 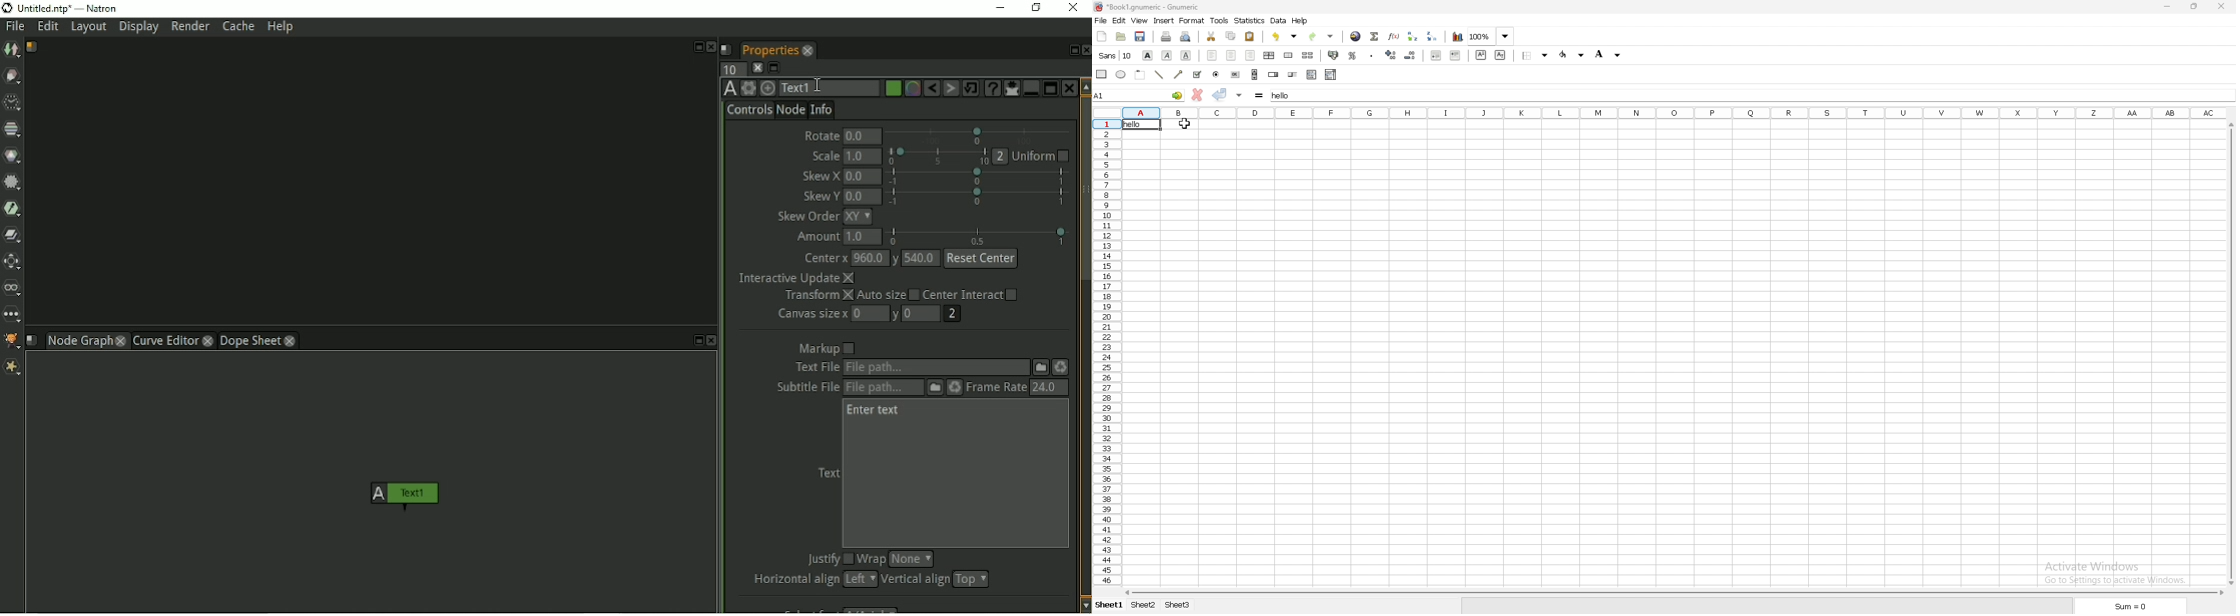 What do you see at coordinates (1217, 74) in the screenshot?
I see `create radio button` at bounding box center [1217, 74].